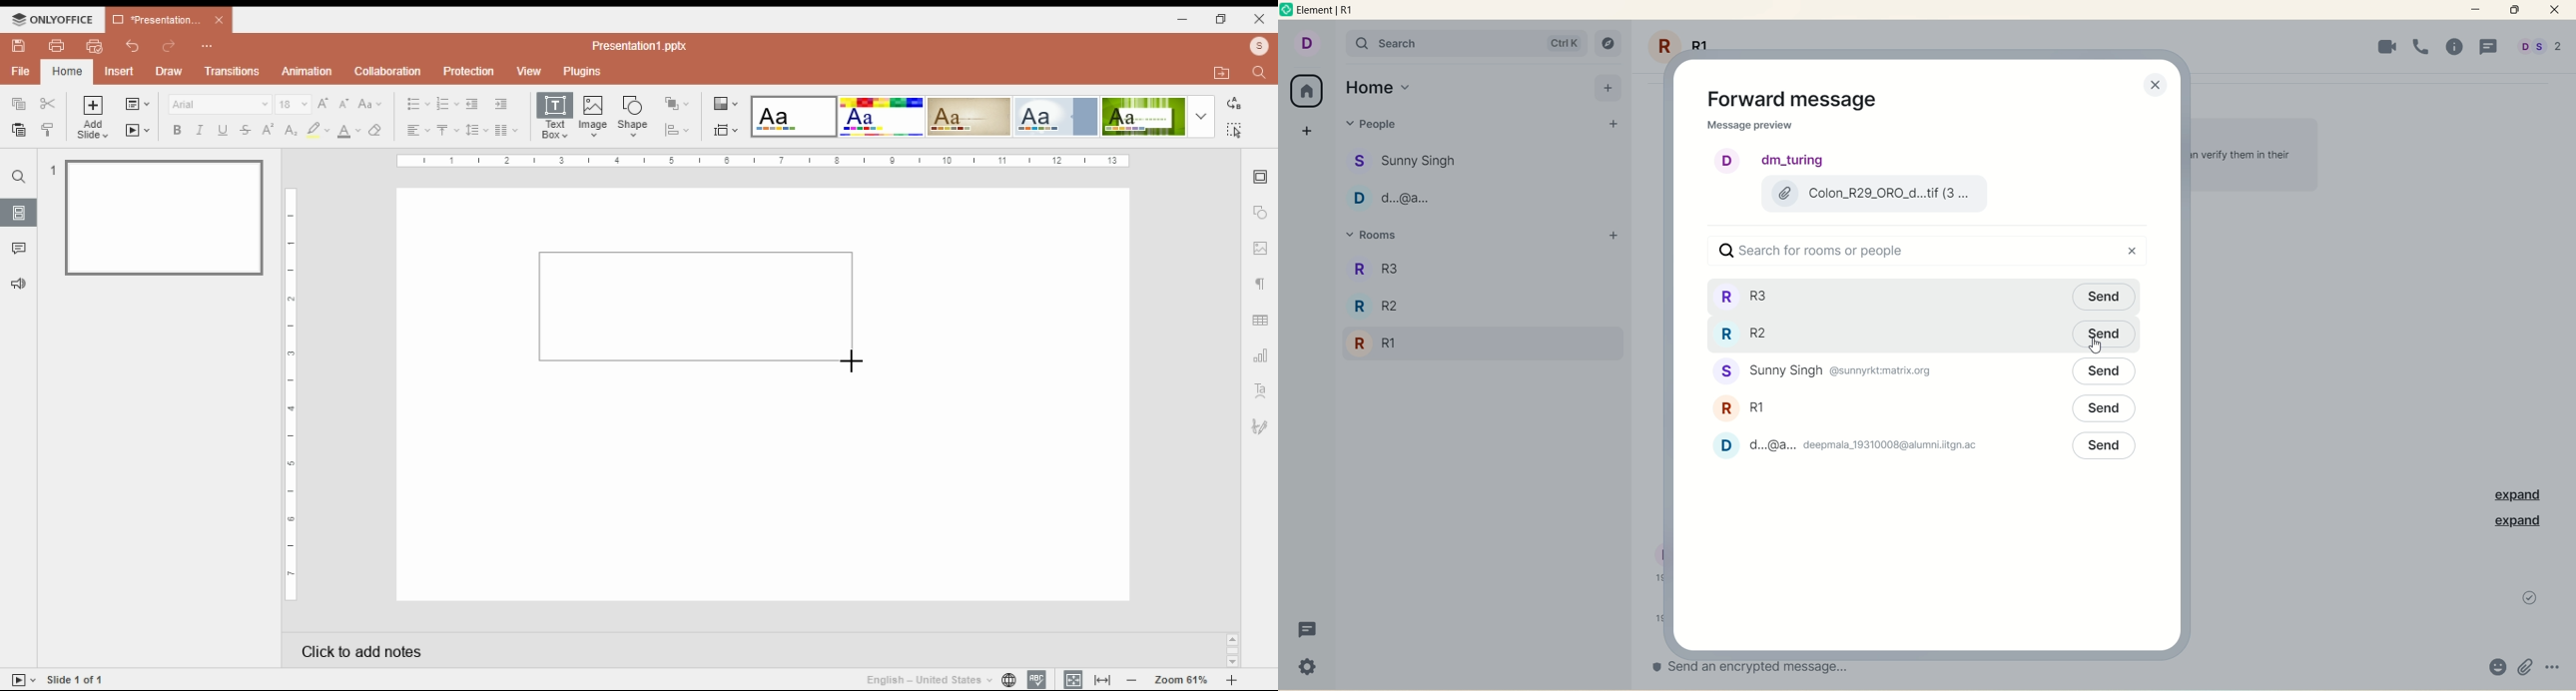 The image size is (2576, 700). What do you see at coordinates (762, 162) in the screenshot?
I see `Ruler` at bounding box center [762, 162].